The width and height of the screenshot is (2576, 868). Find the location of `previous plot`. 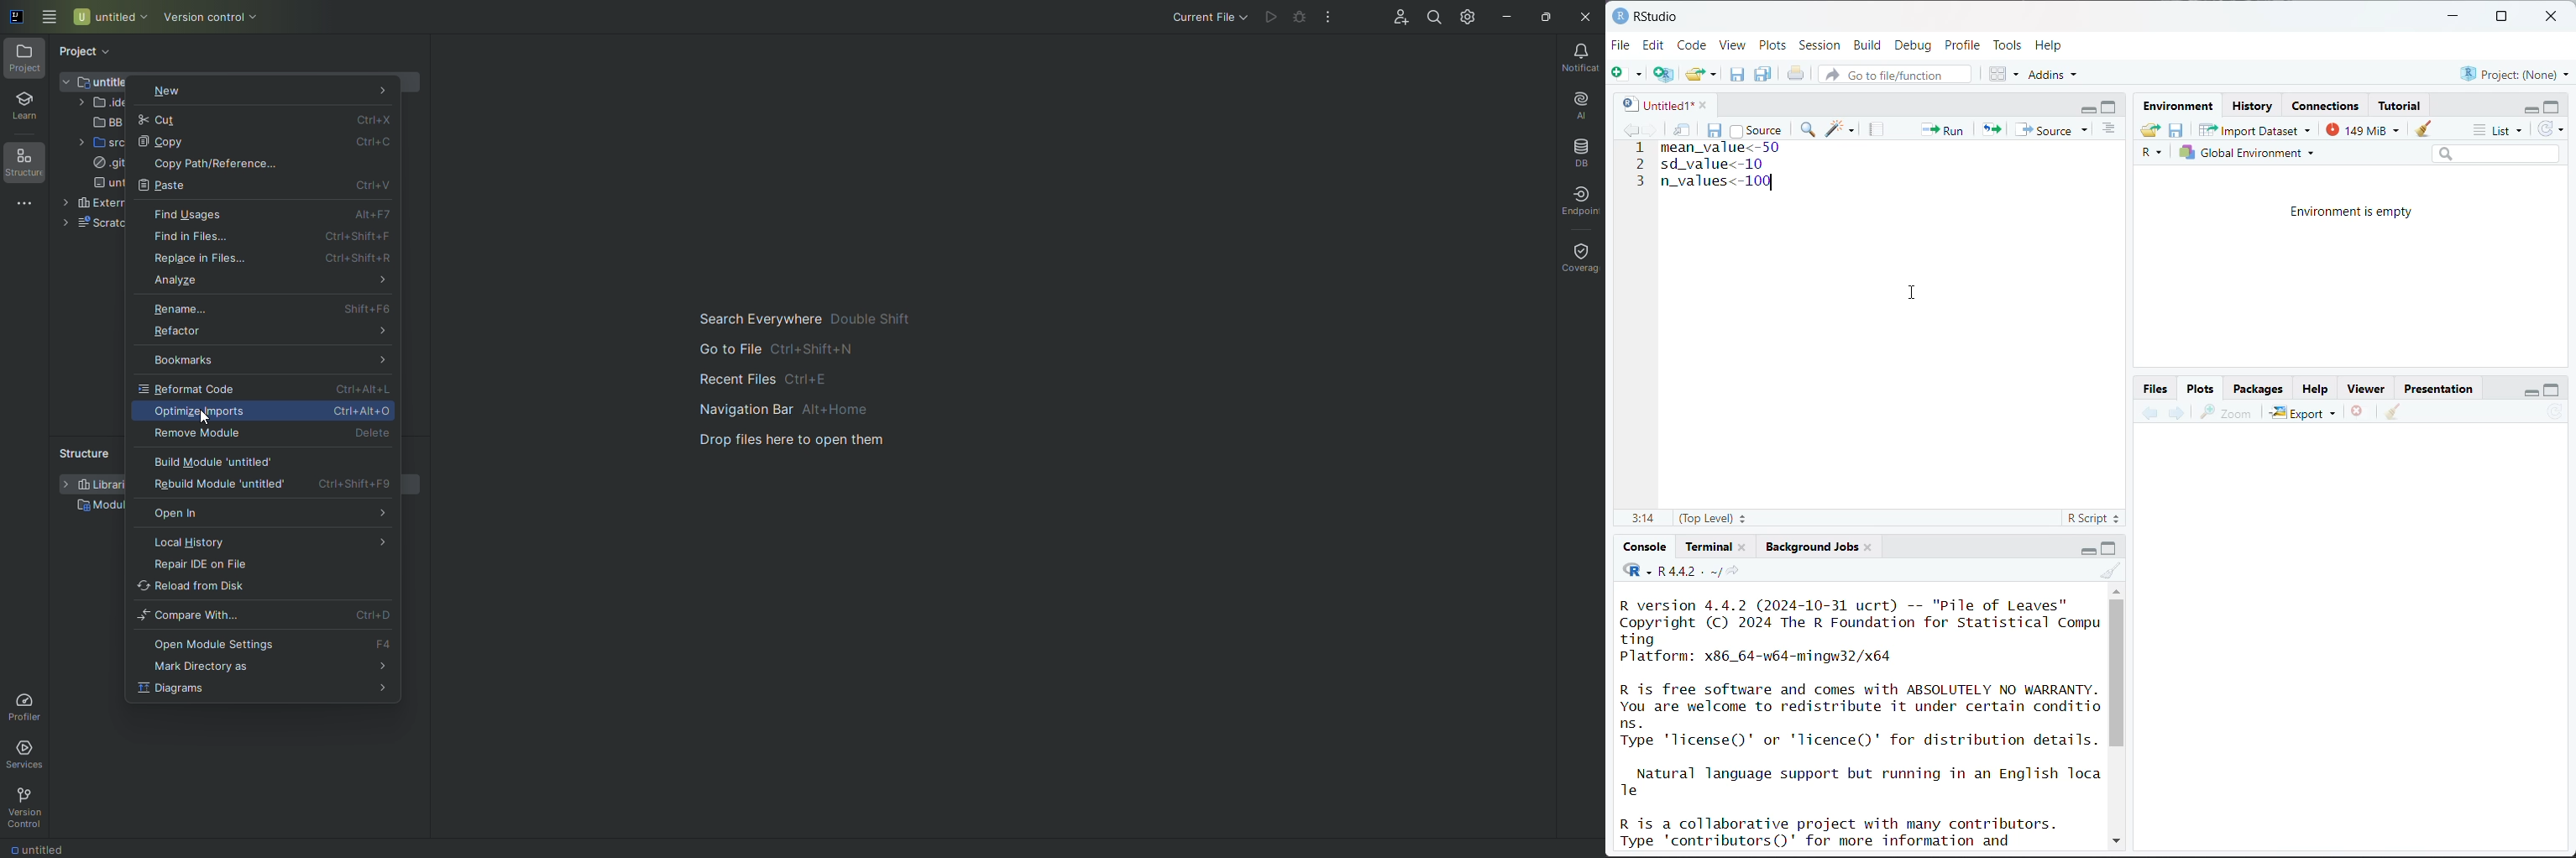

previous plot is located at coordinates (2150, 414).